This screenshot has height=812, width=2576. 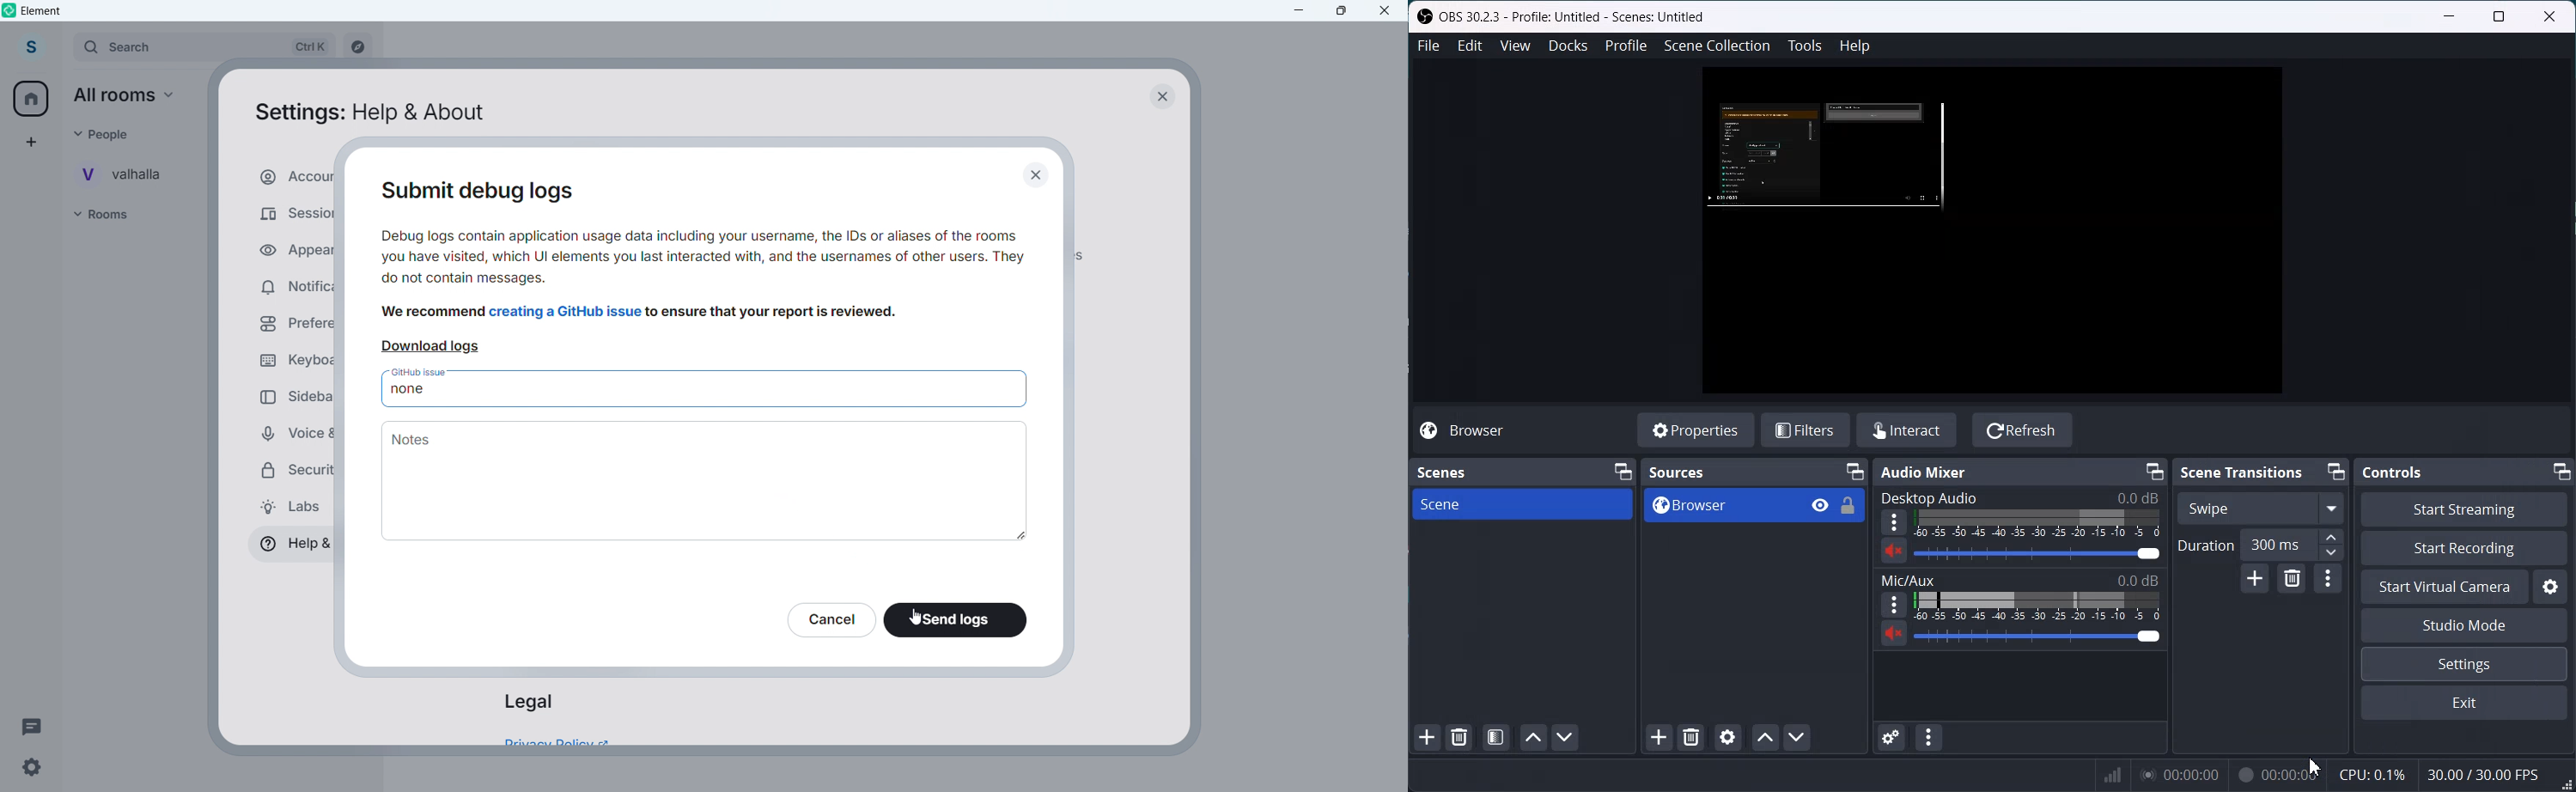 I want to click on Sources, so click(x=1676, y=473).